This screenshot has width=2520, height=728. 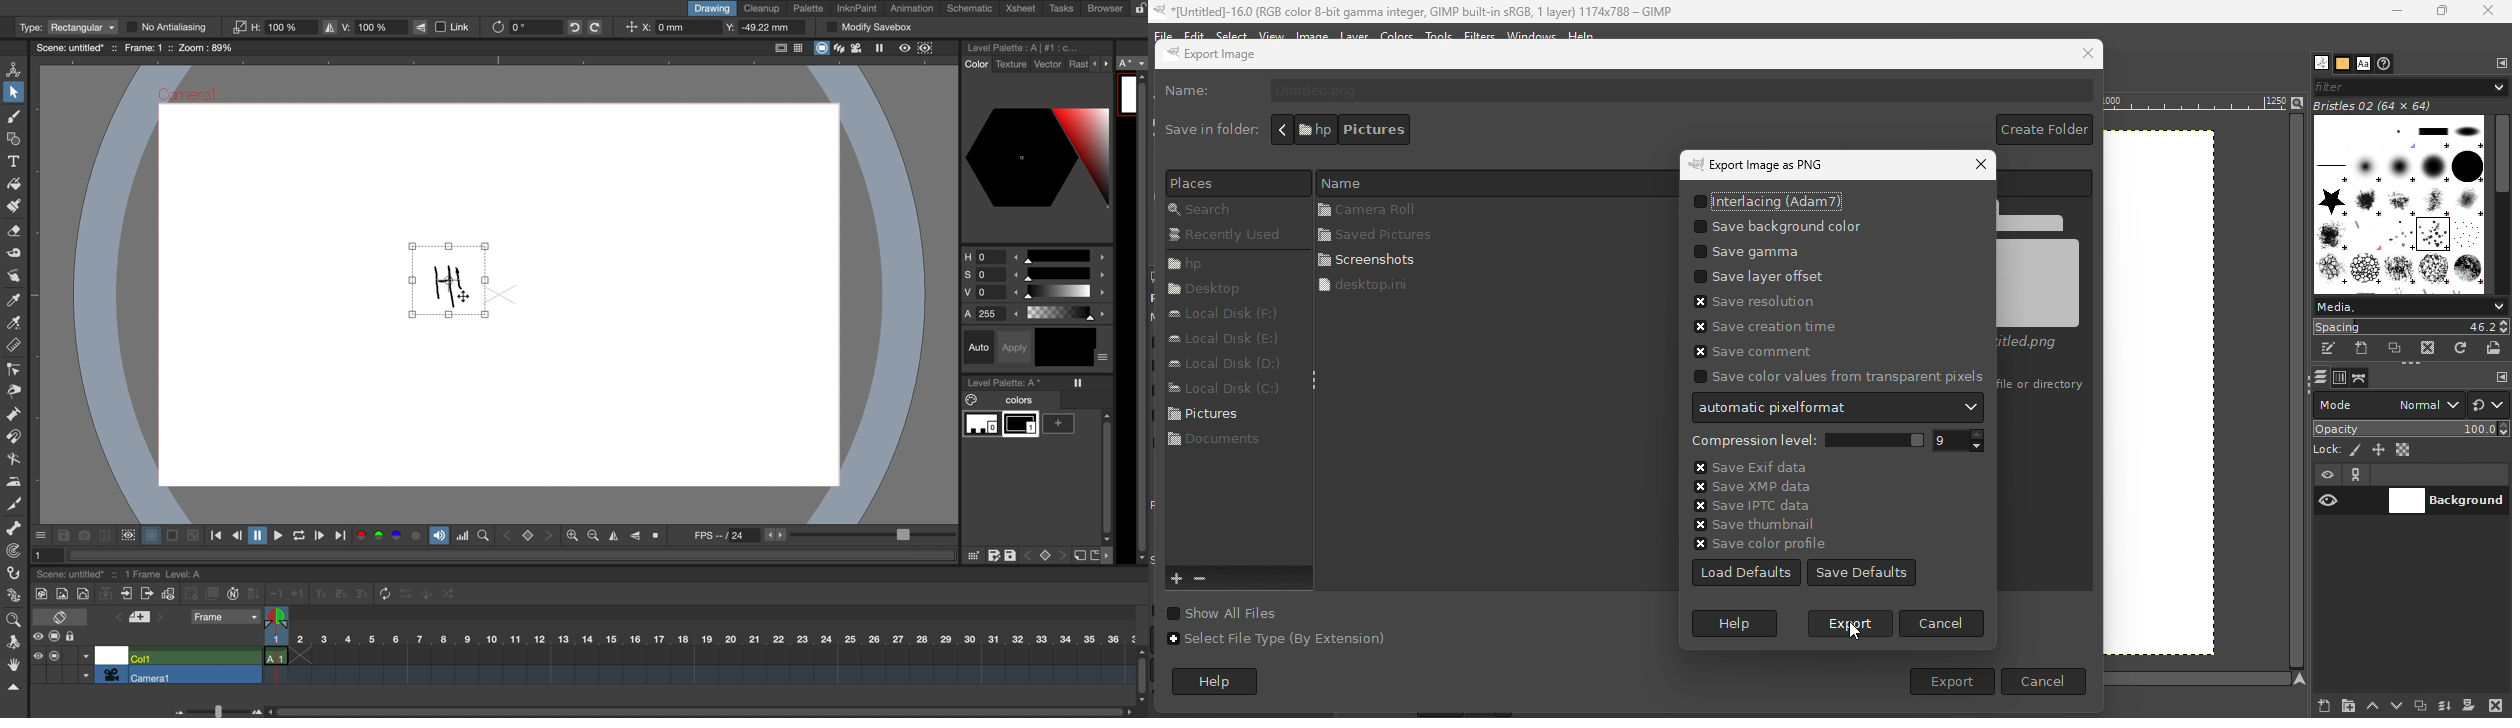 What do you see at coordinates (1079, 65) in the screenshot?
I see `rast` at bounding box center [1079, 65].